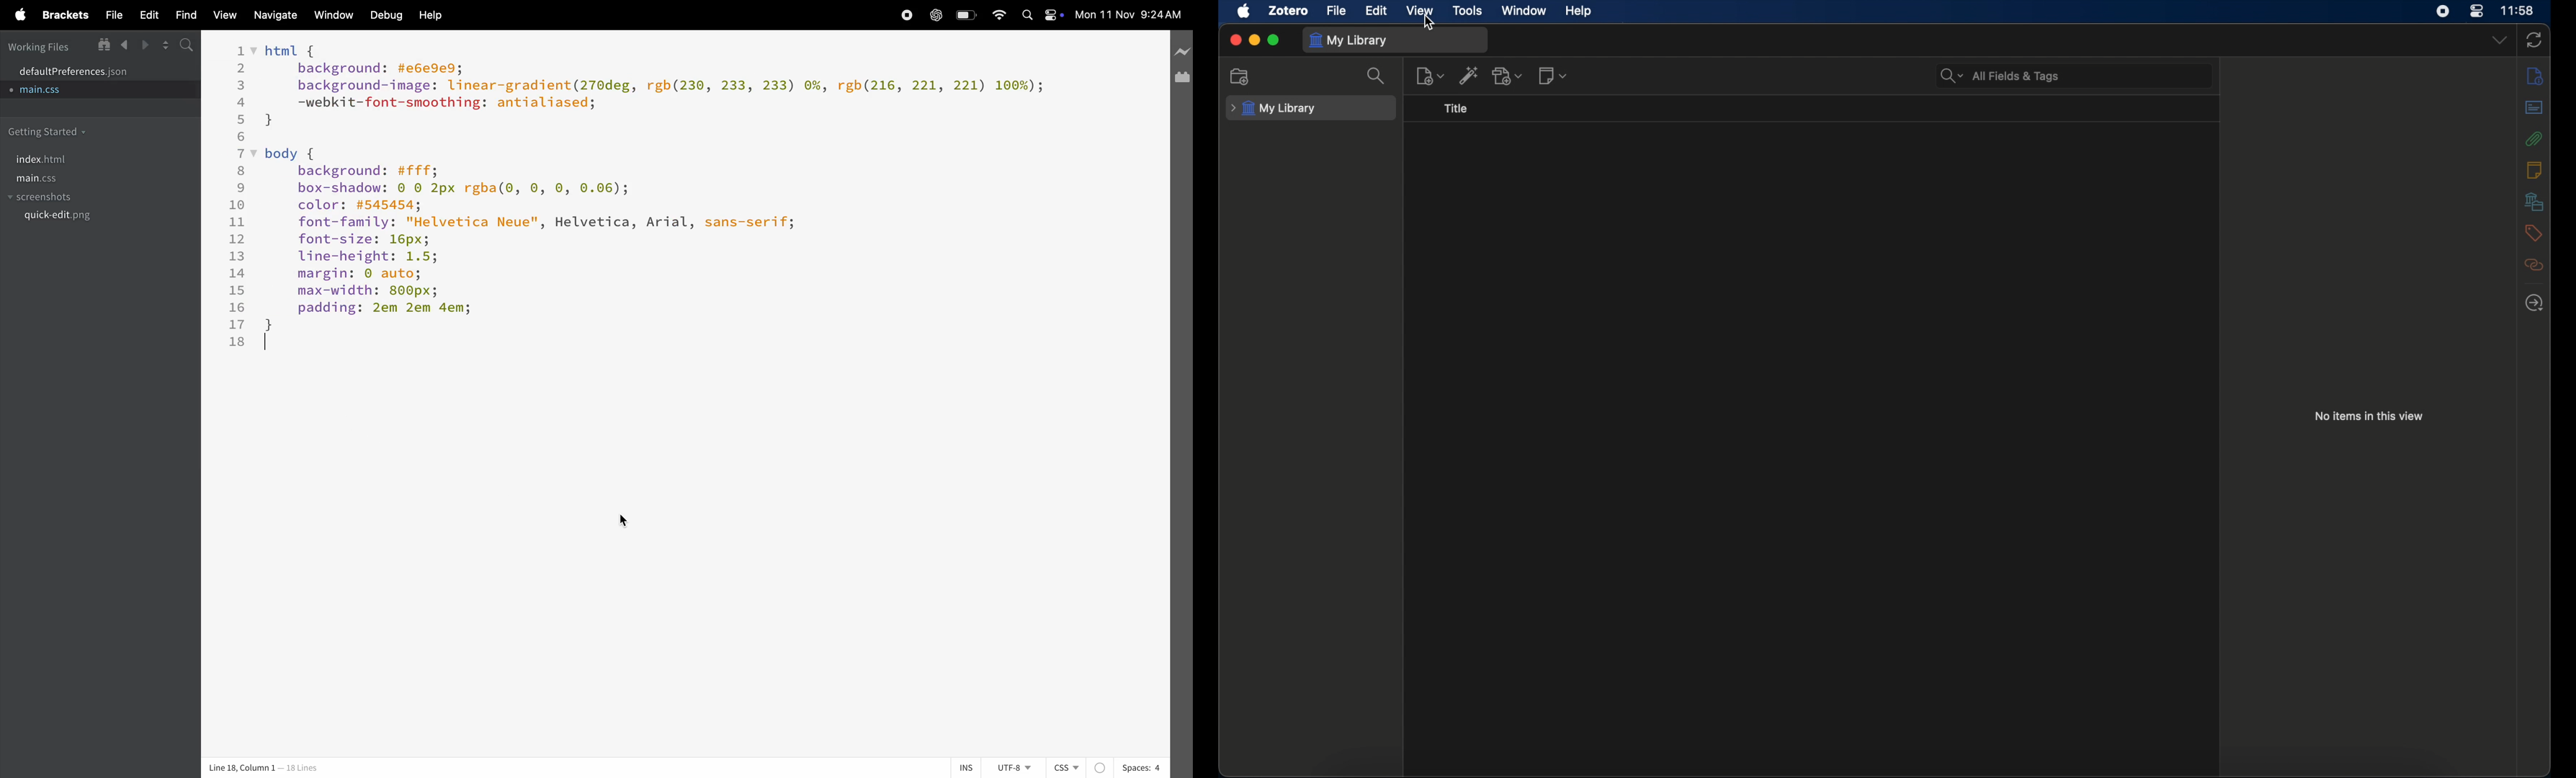 Image resolution: width=2576 pixels, height=784 pixels. Describe the element at coordinates (626, 518) in the screenshot. I see `cursor` at that location.